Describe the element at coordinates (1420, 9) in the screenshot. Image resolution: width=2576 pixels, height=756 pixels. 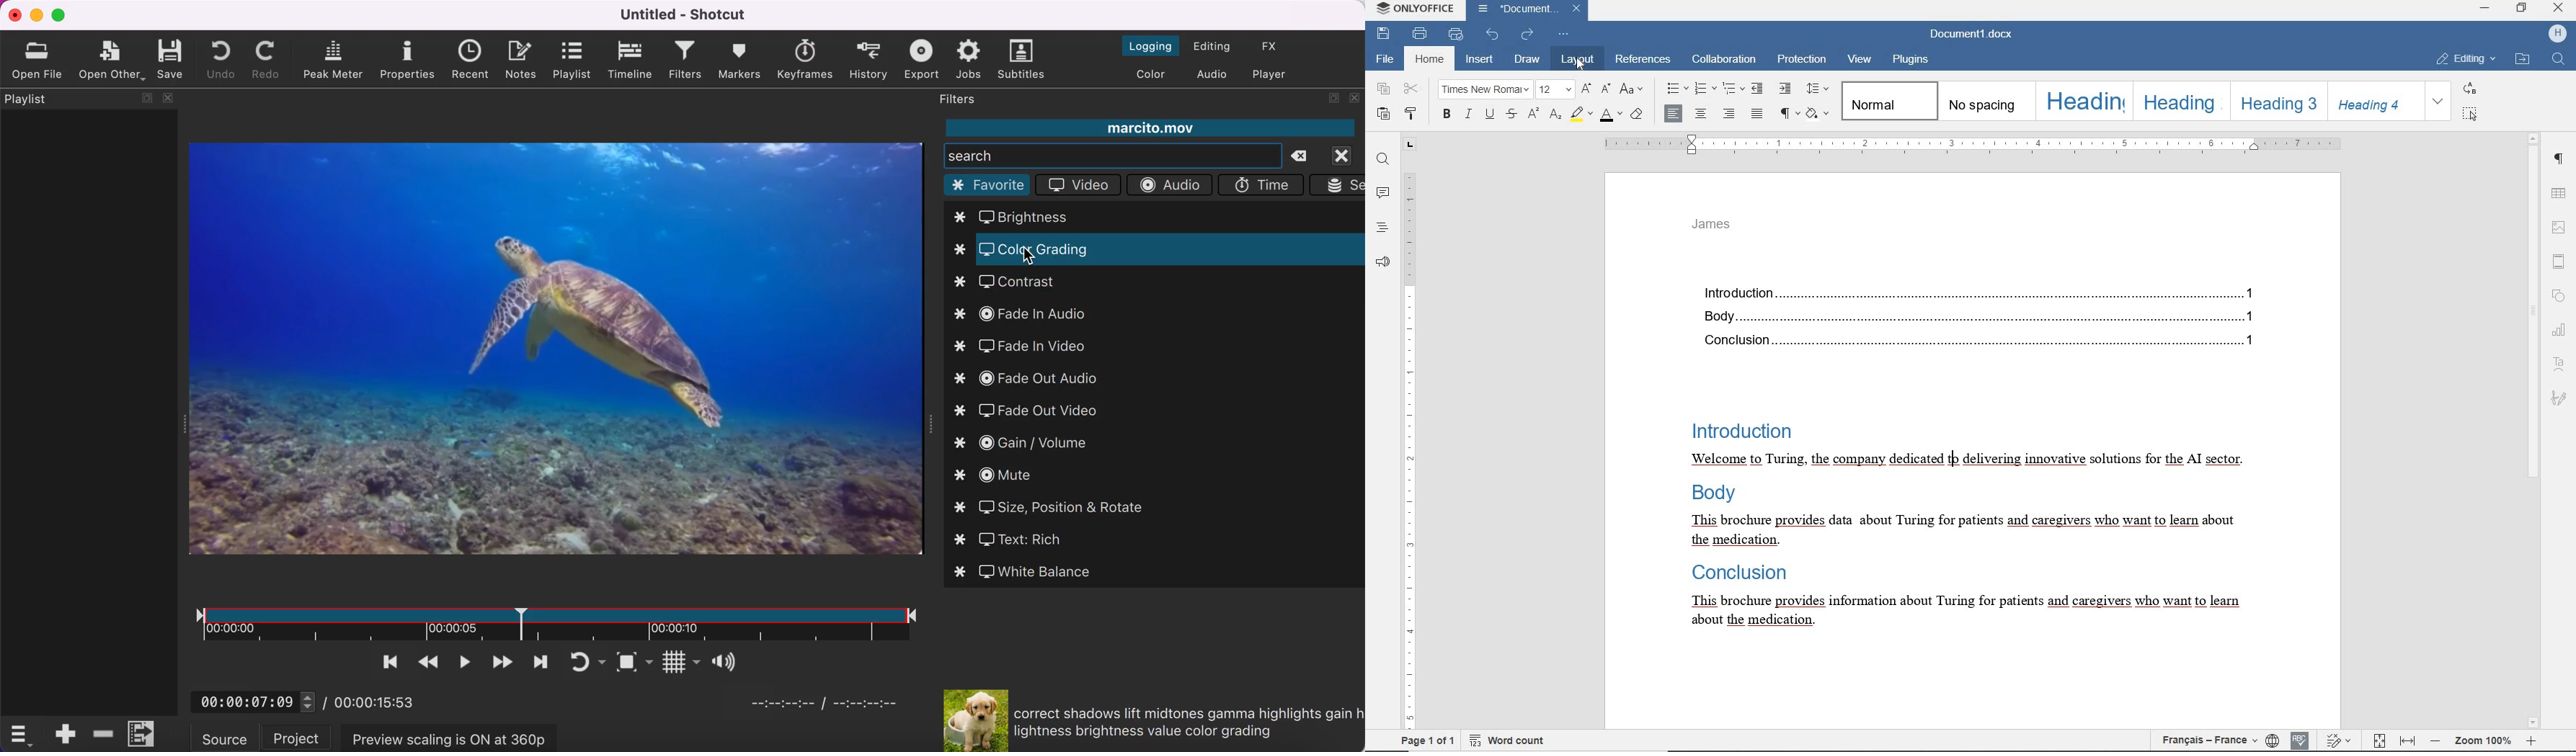
I see `system anme` at that location.